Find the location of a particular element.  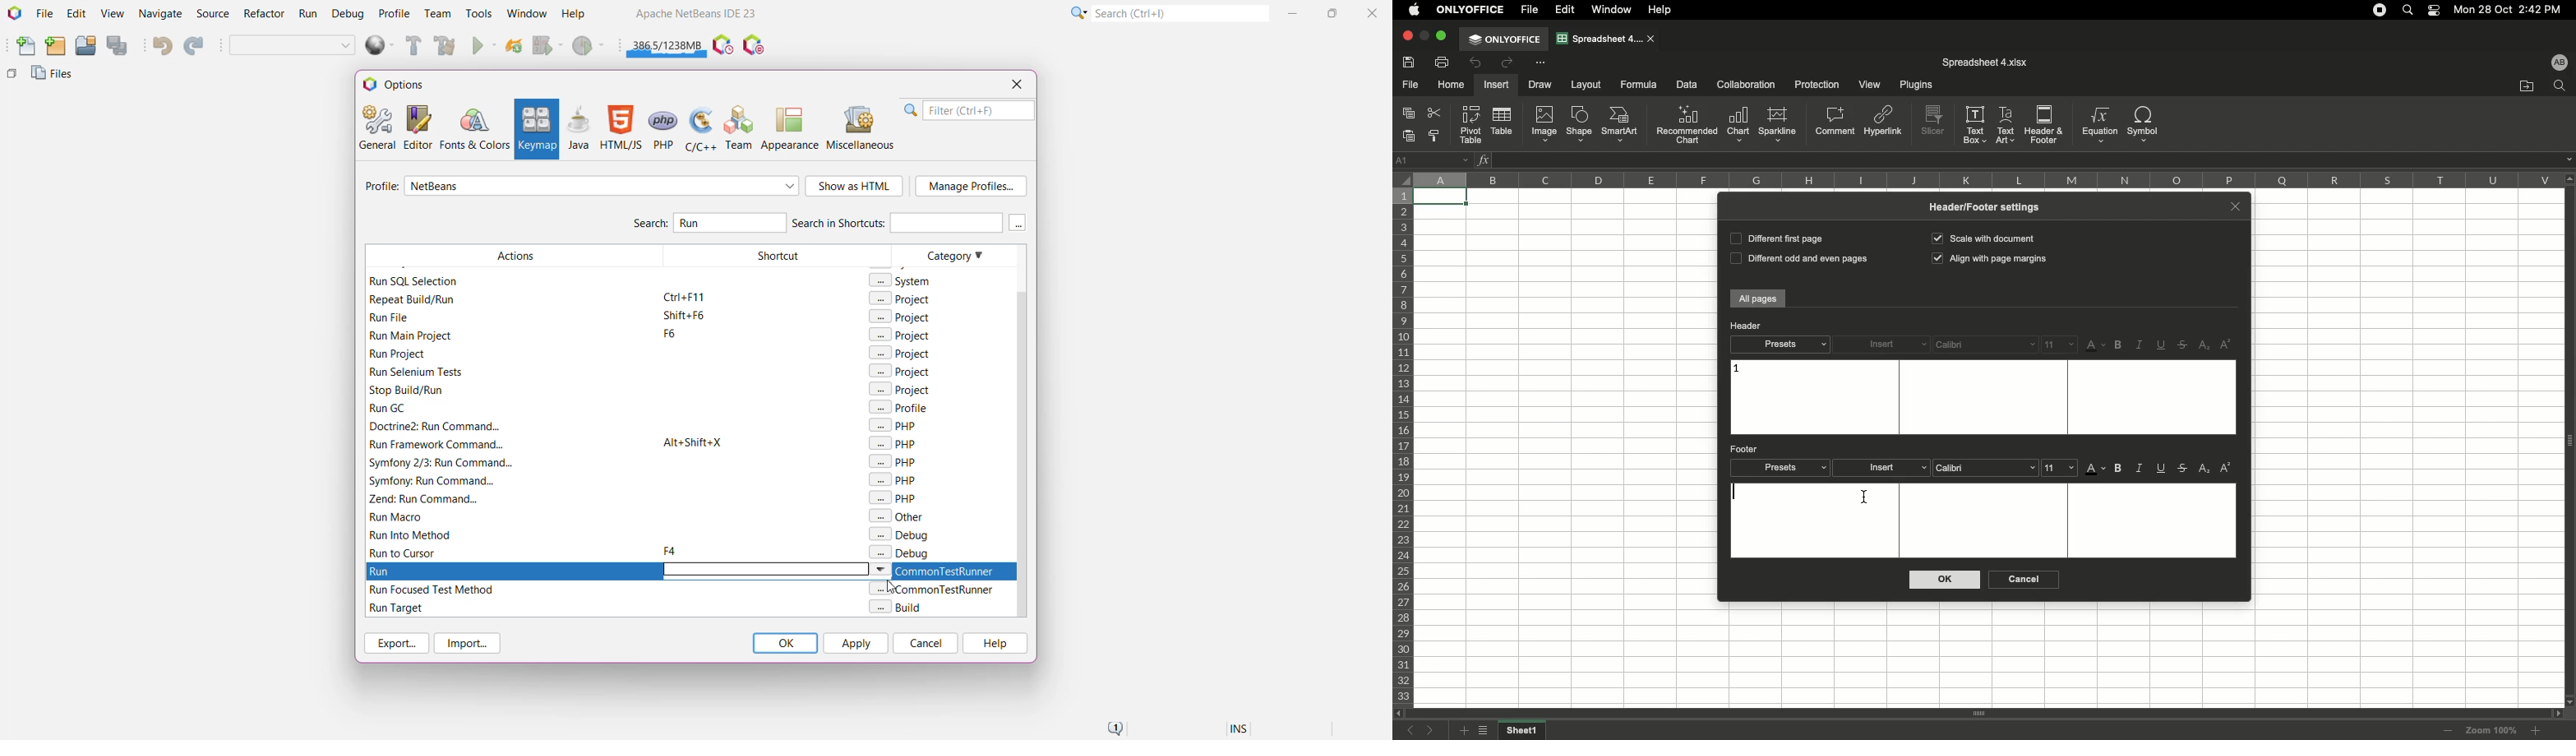

Header text is located at coordinates (1737, 369).